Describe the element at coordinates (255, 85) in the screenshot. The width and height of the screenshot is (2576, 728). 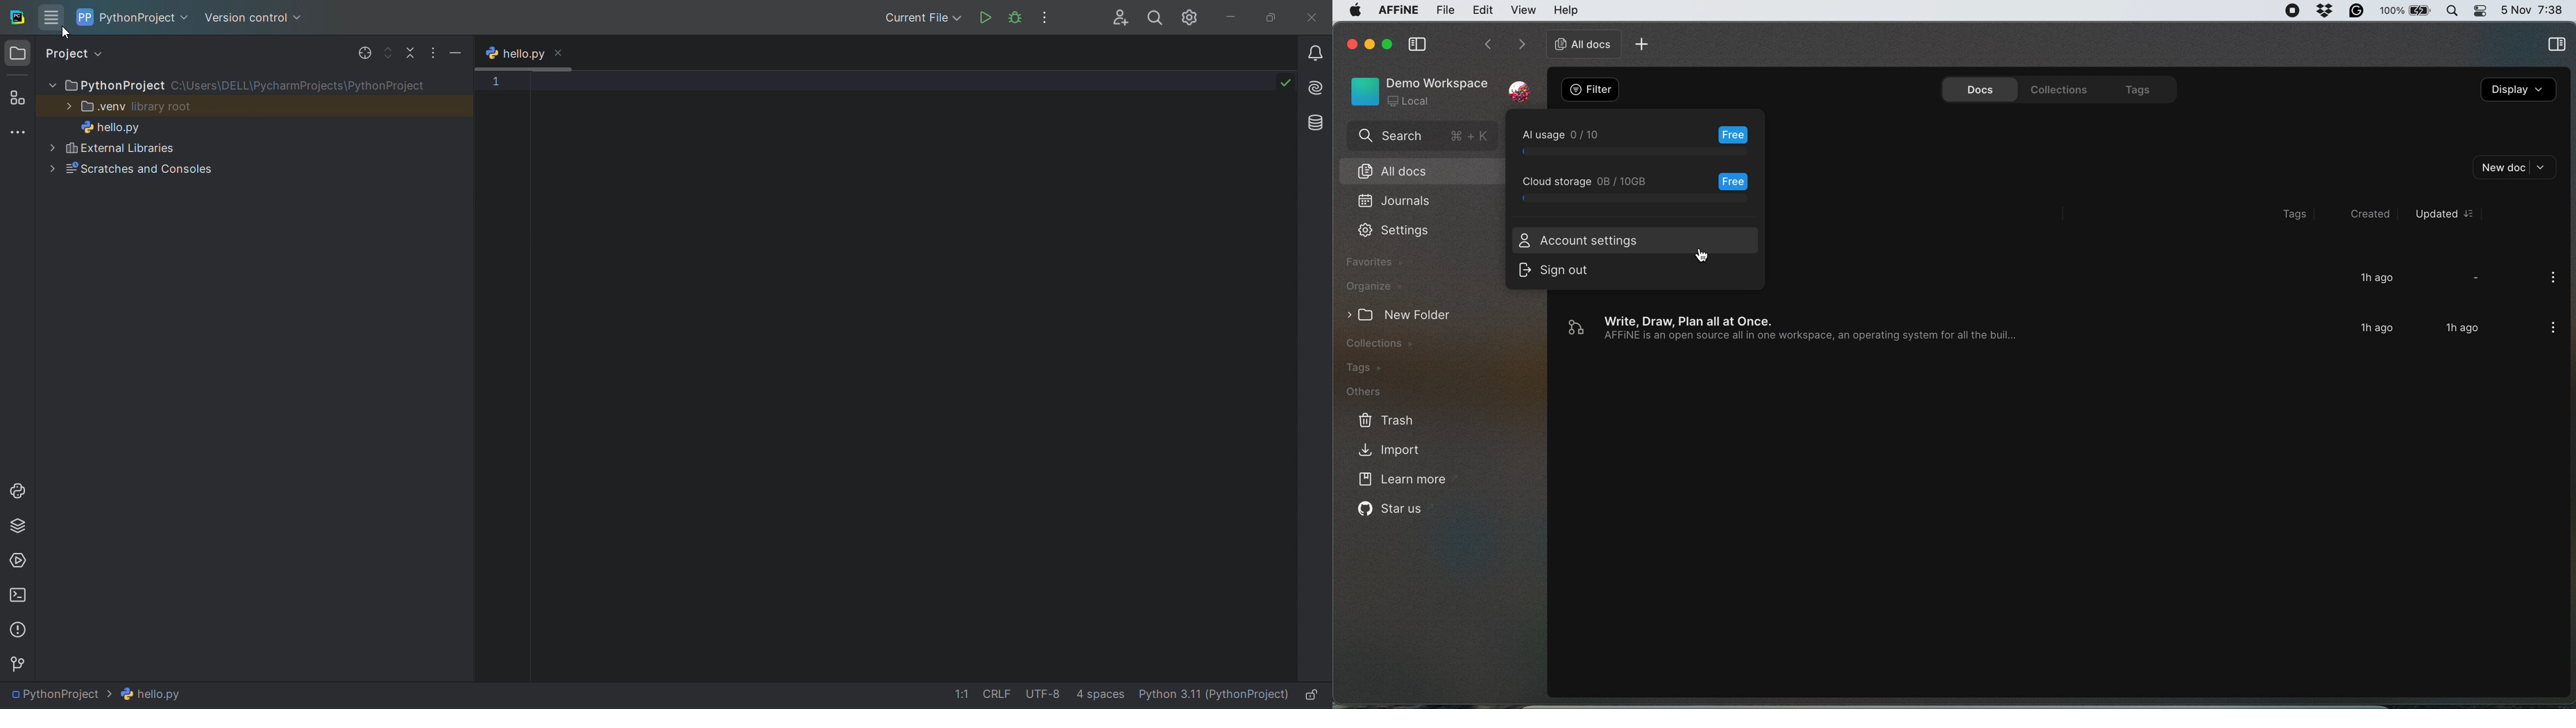
I see `PythonProject` at that location.